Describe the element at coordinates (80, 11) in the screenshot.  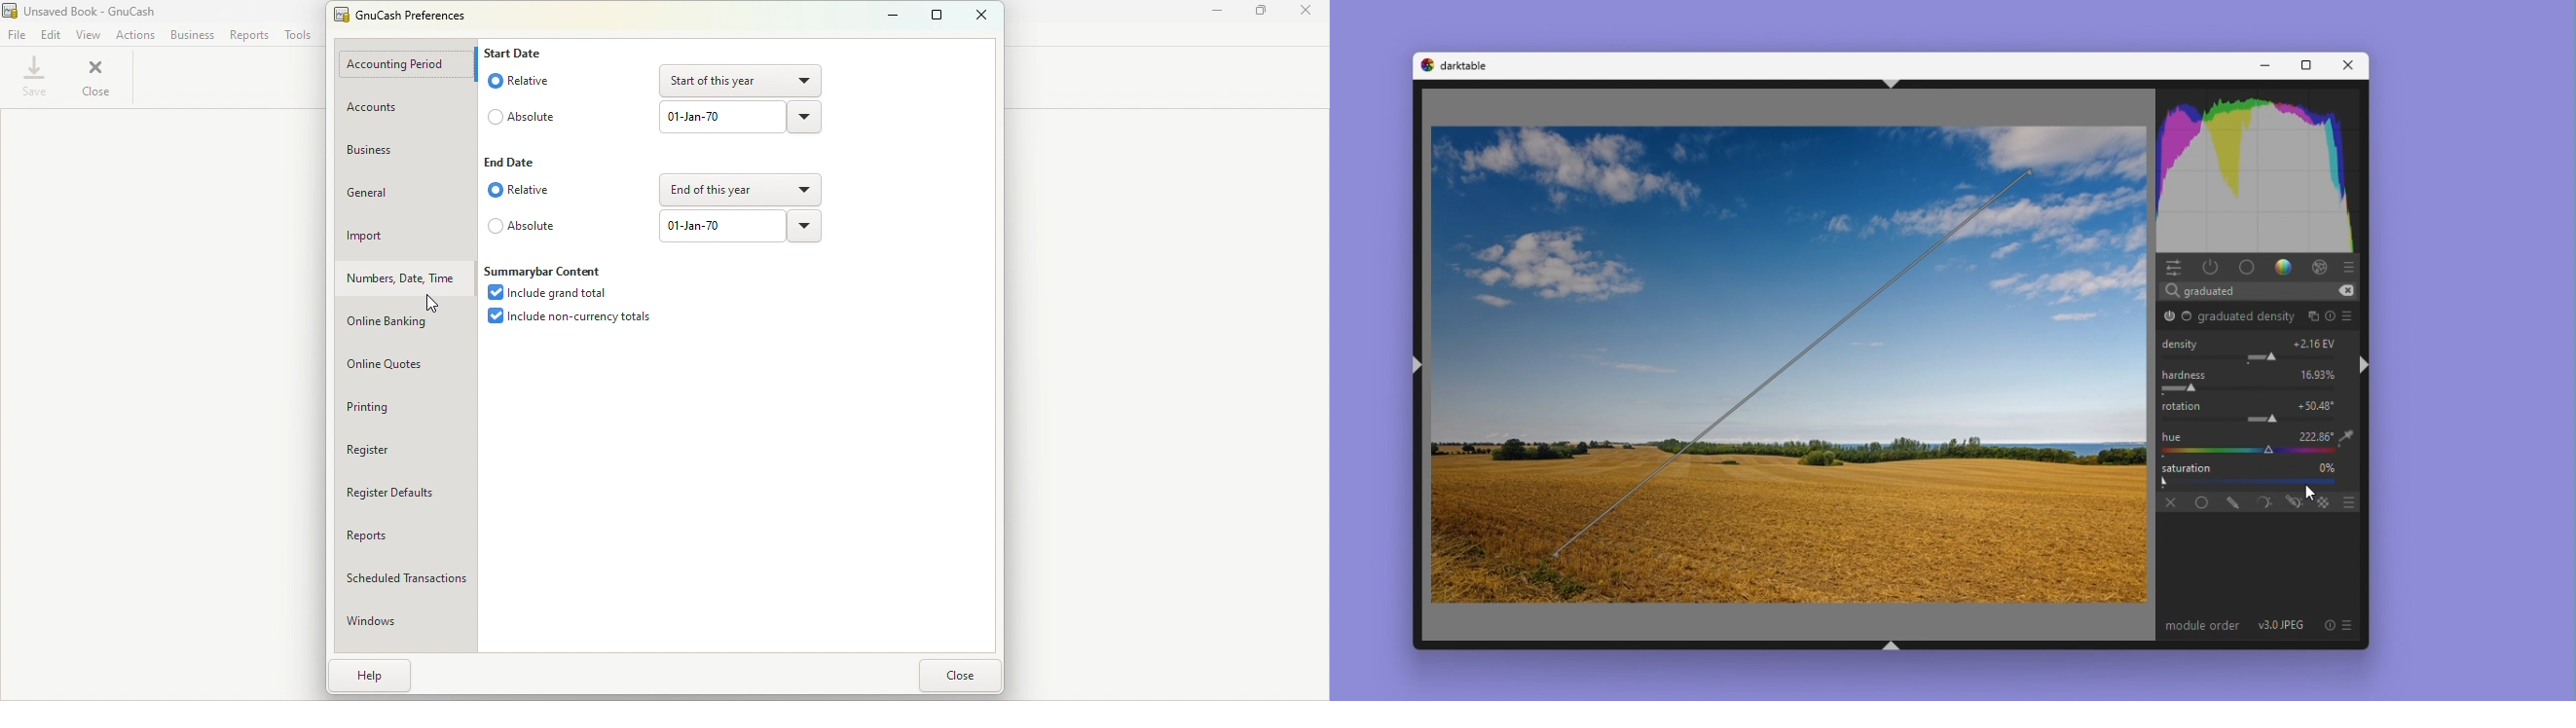
I see `Unsaved Book - GnuCash` at that location.